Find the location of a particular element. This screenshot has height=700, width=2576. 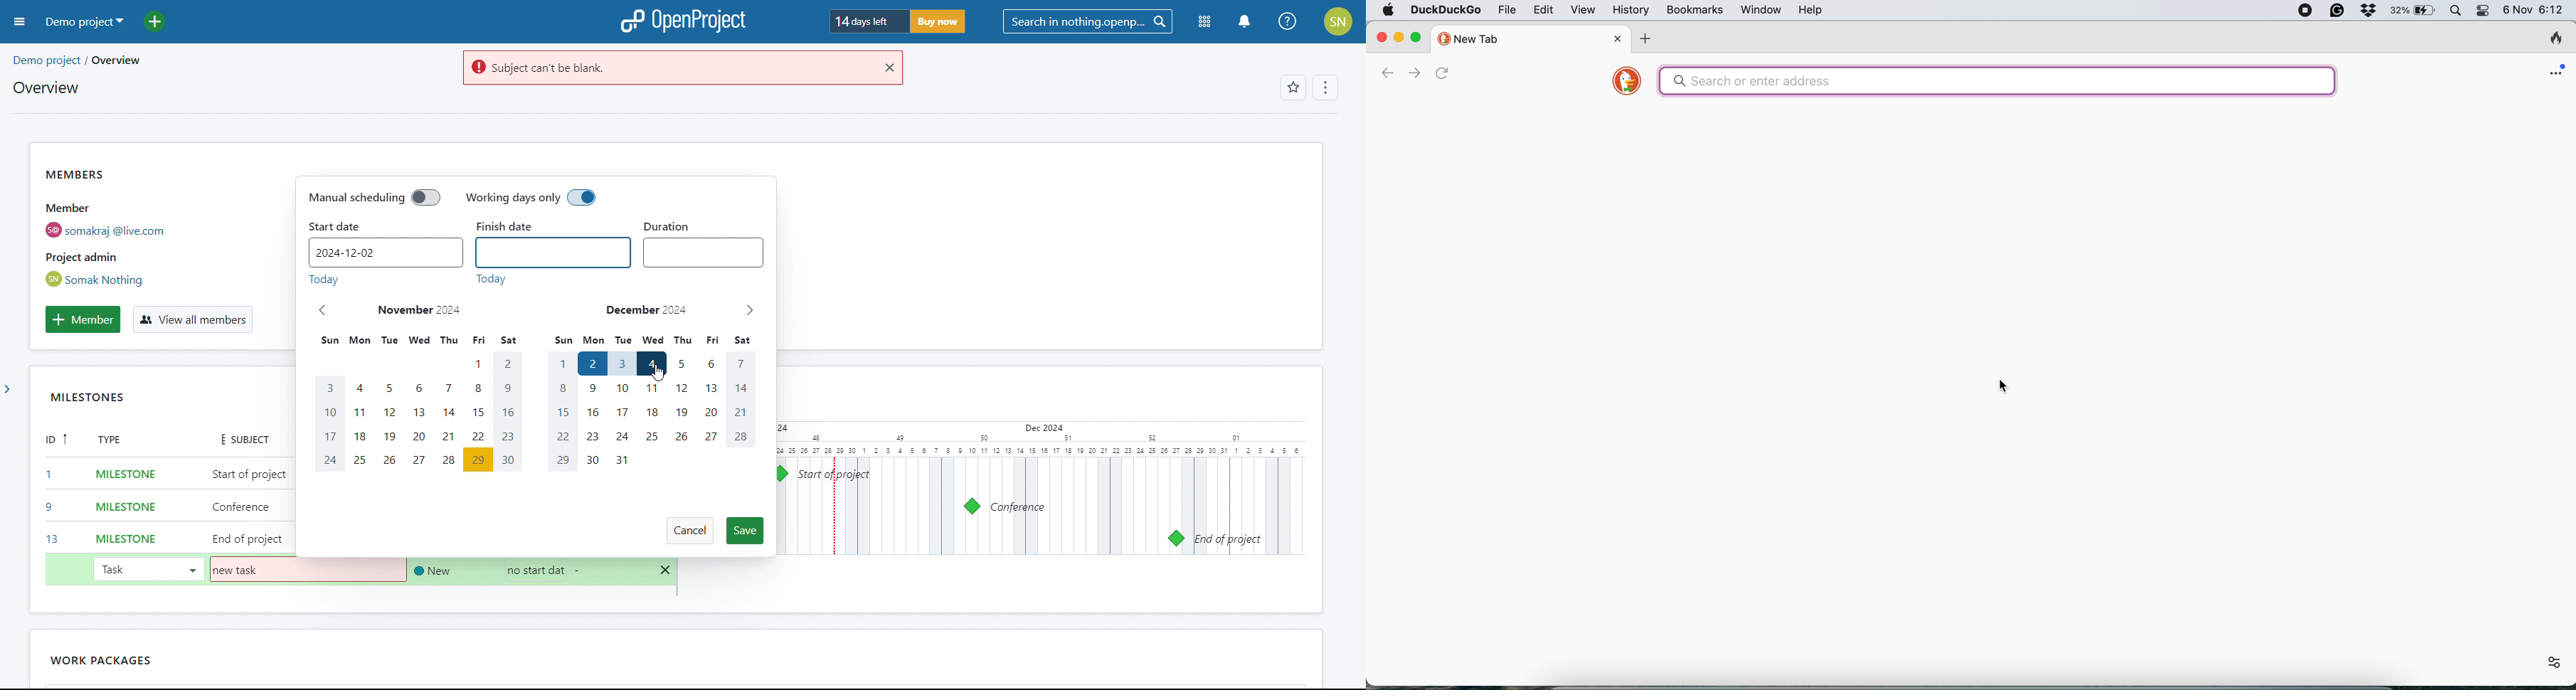

demo project/overview is located at coordinates (76, 60).